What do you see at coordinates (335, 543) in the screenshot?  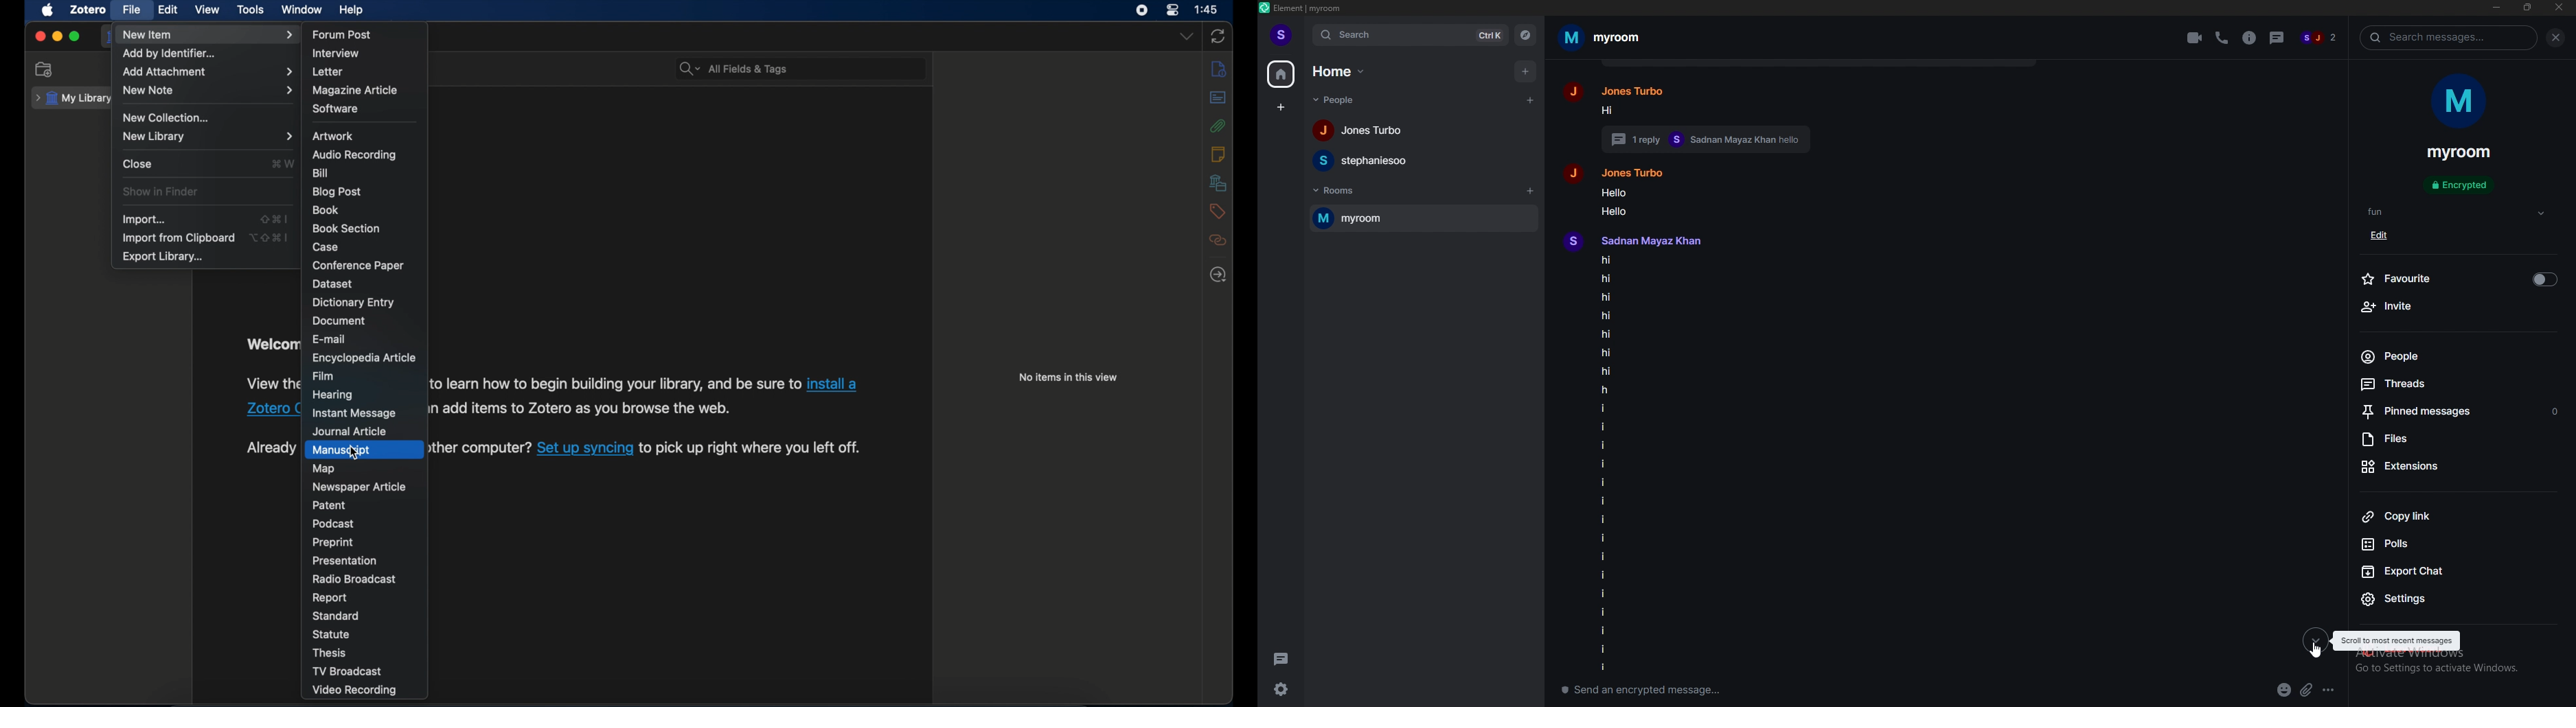 I see `preprint` at bounding box center [335, 543].